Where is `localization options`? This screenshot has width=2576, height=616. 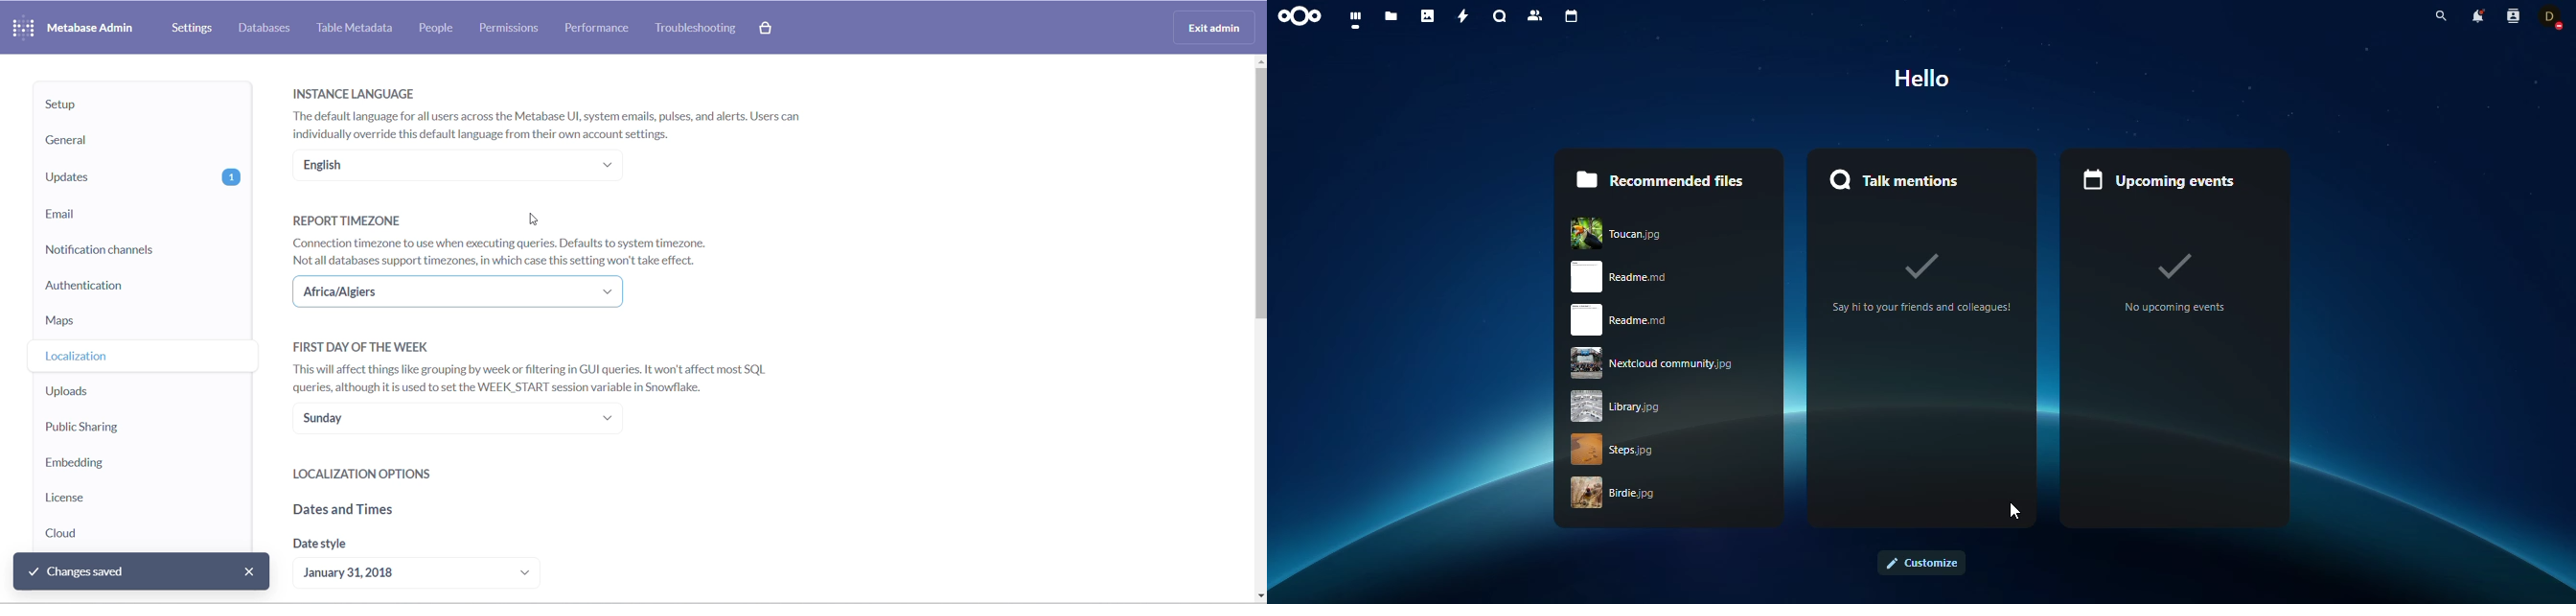 localization options is located at coordinates (427, 474).